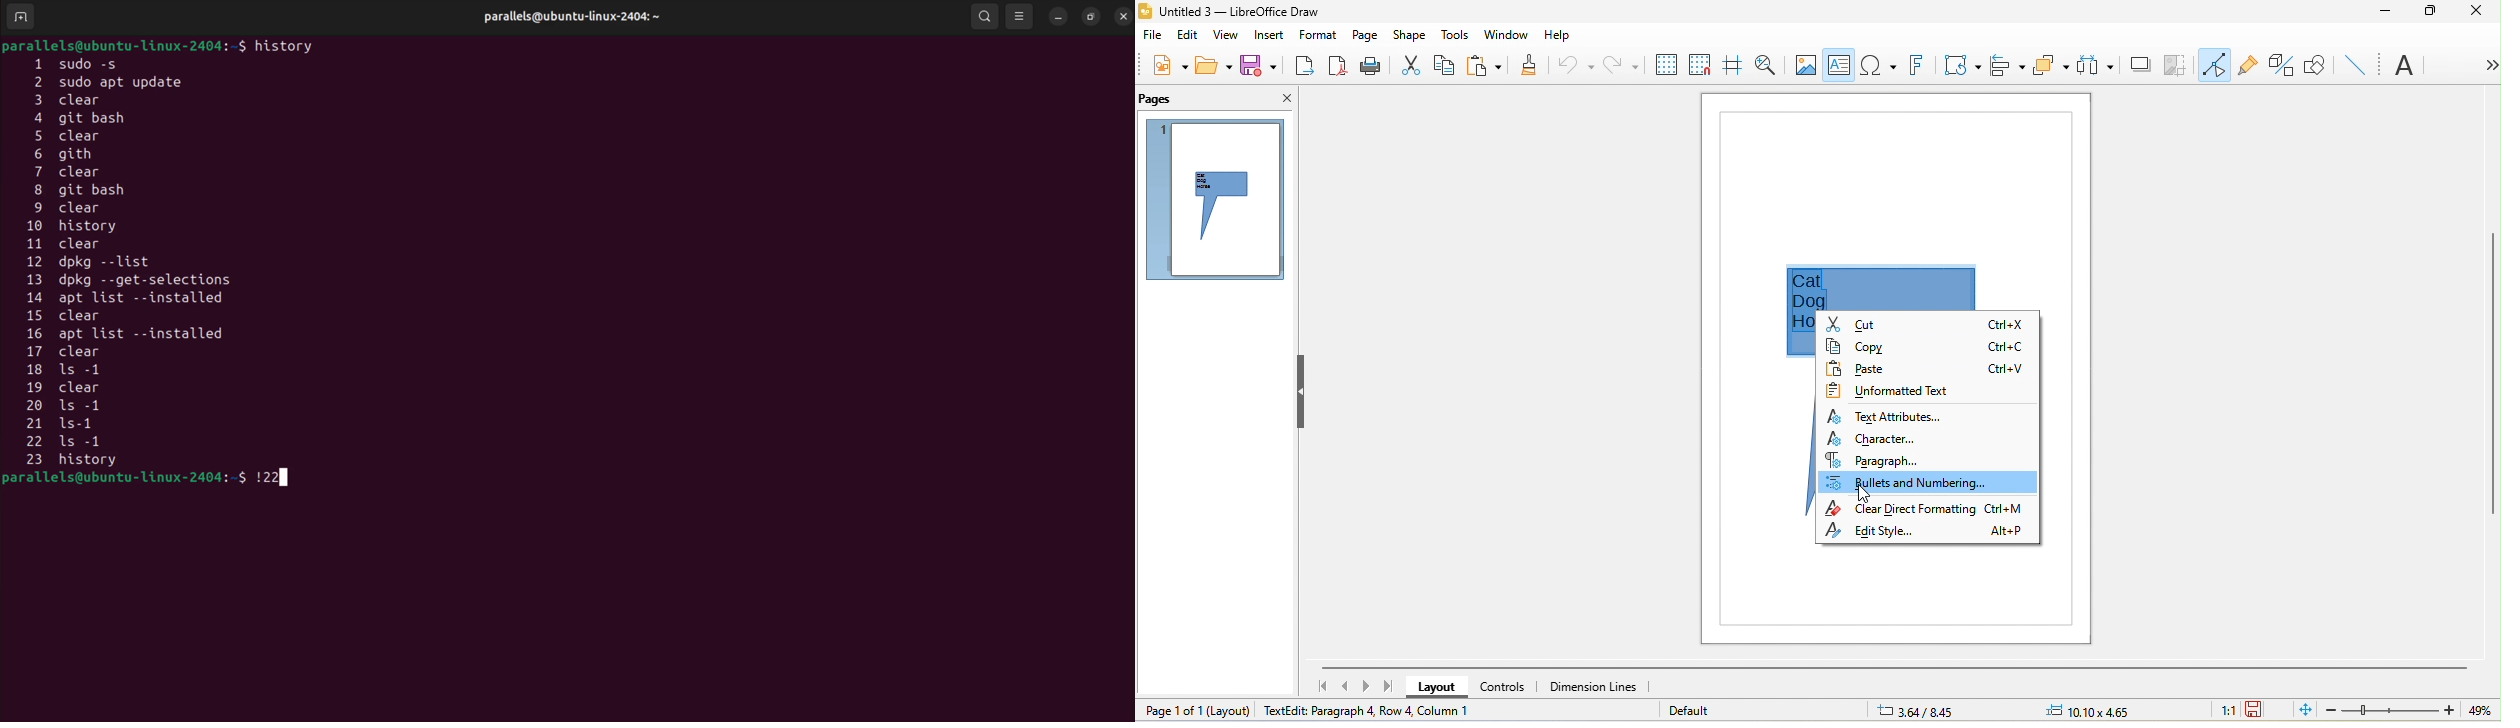  Describe the element at coordinates (1338, 68) in the screenshot. I see `export directly as pdf` at that location.